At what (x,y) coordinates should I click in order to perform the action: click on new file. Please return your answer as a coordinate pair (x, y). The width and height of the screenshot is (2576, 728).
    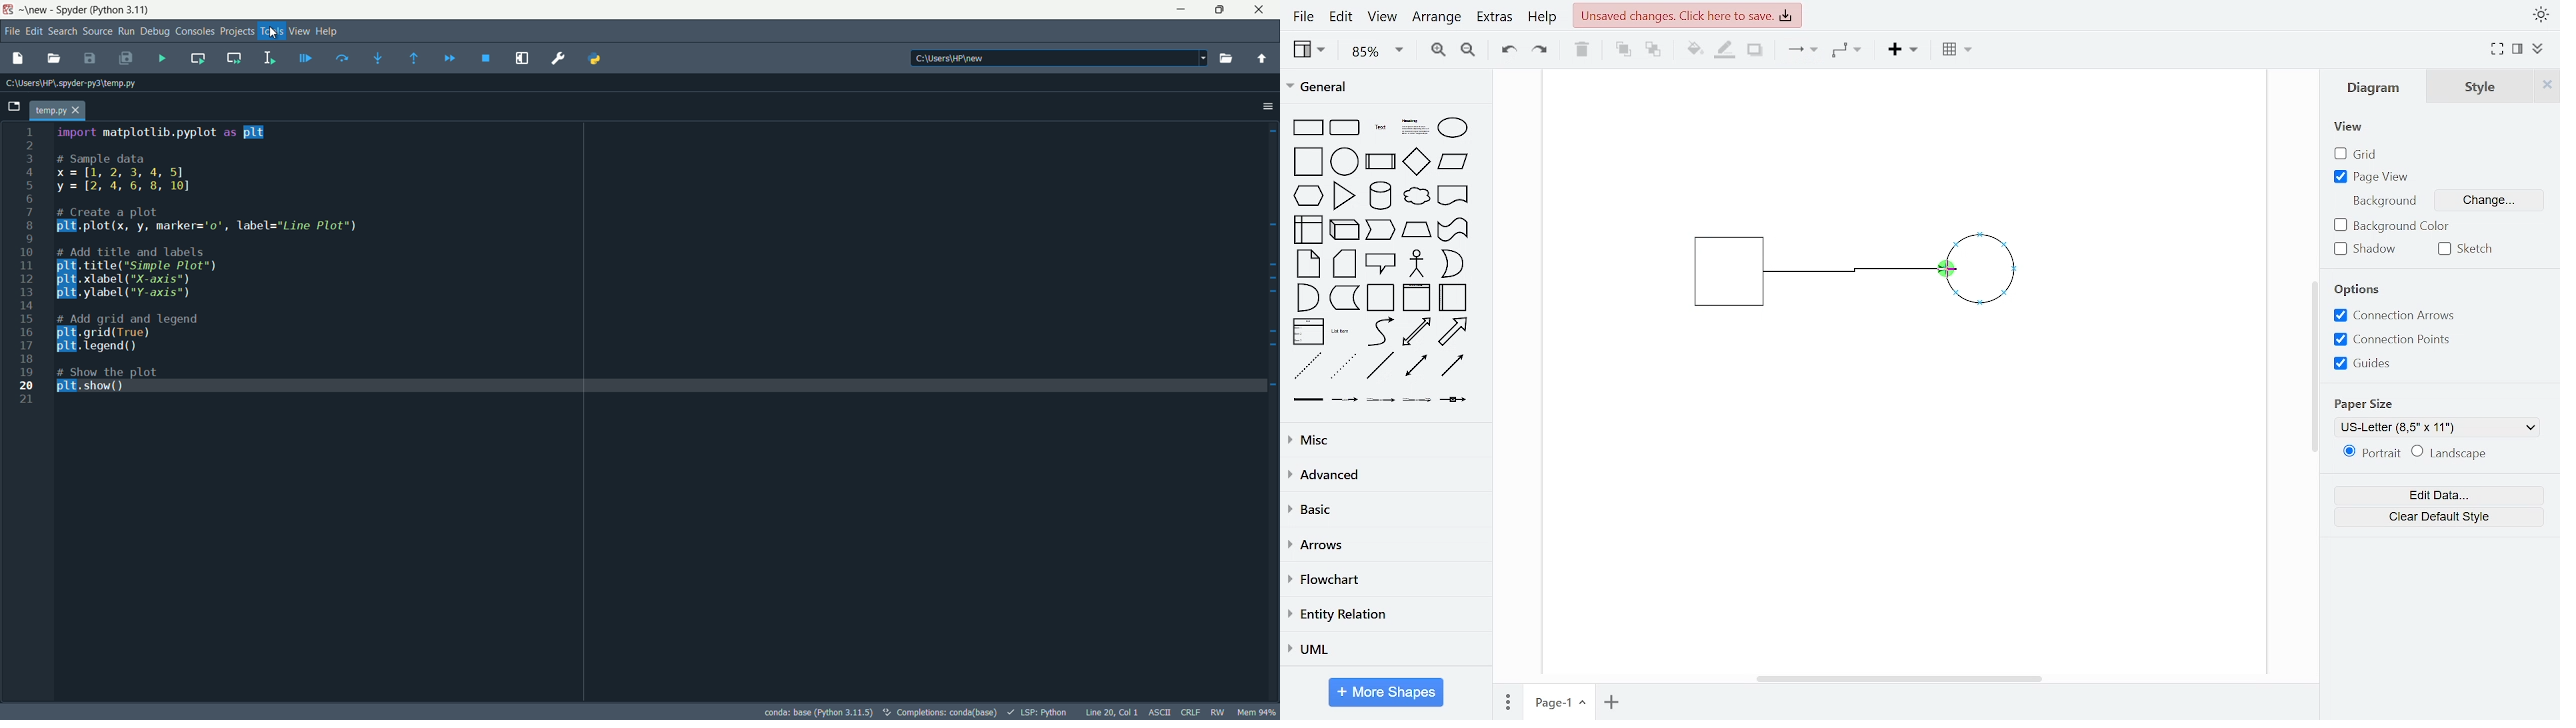
    Looking at the image, I should click on (15, 59).